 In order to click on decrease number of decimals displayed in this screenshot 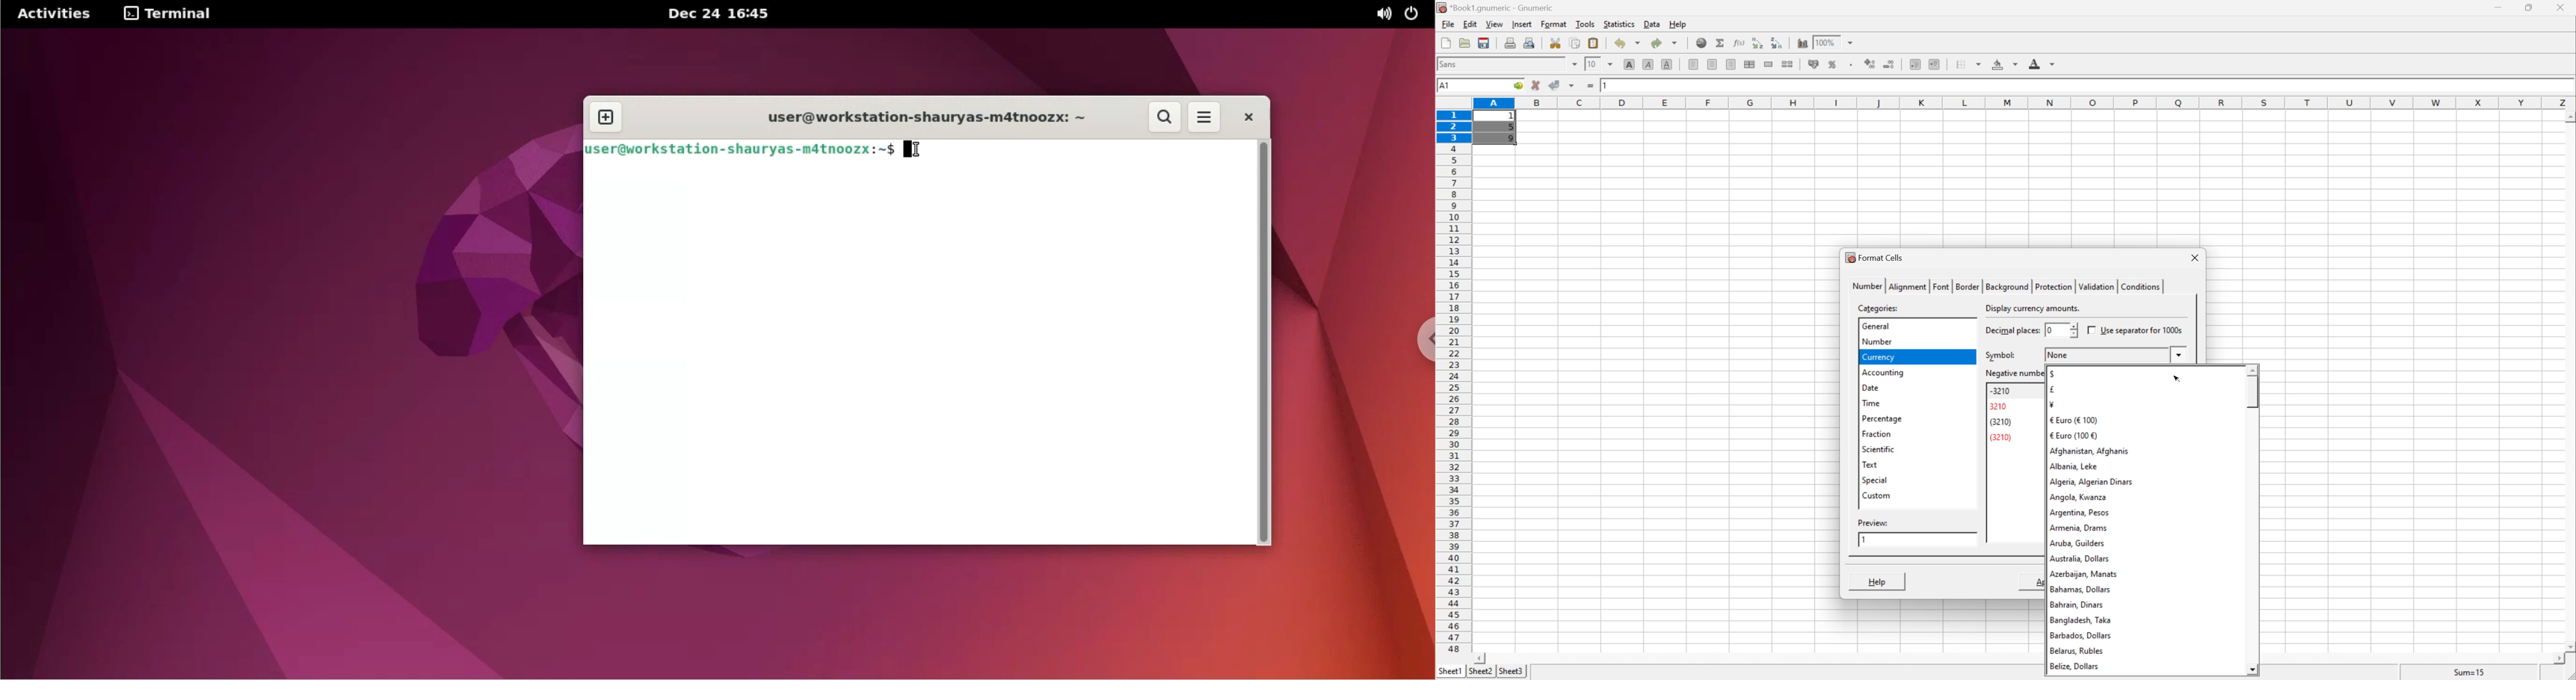, I will do `click(1888, 64)`.